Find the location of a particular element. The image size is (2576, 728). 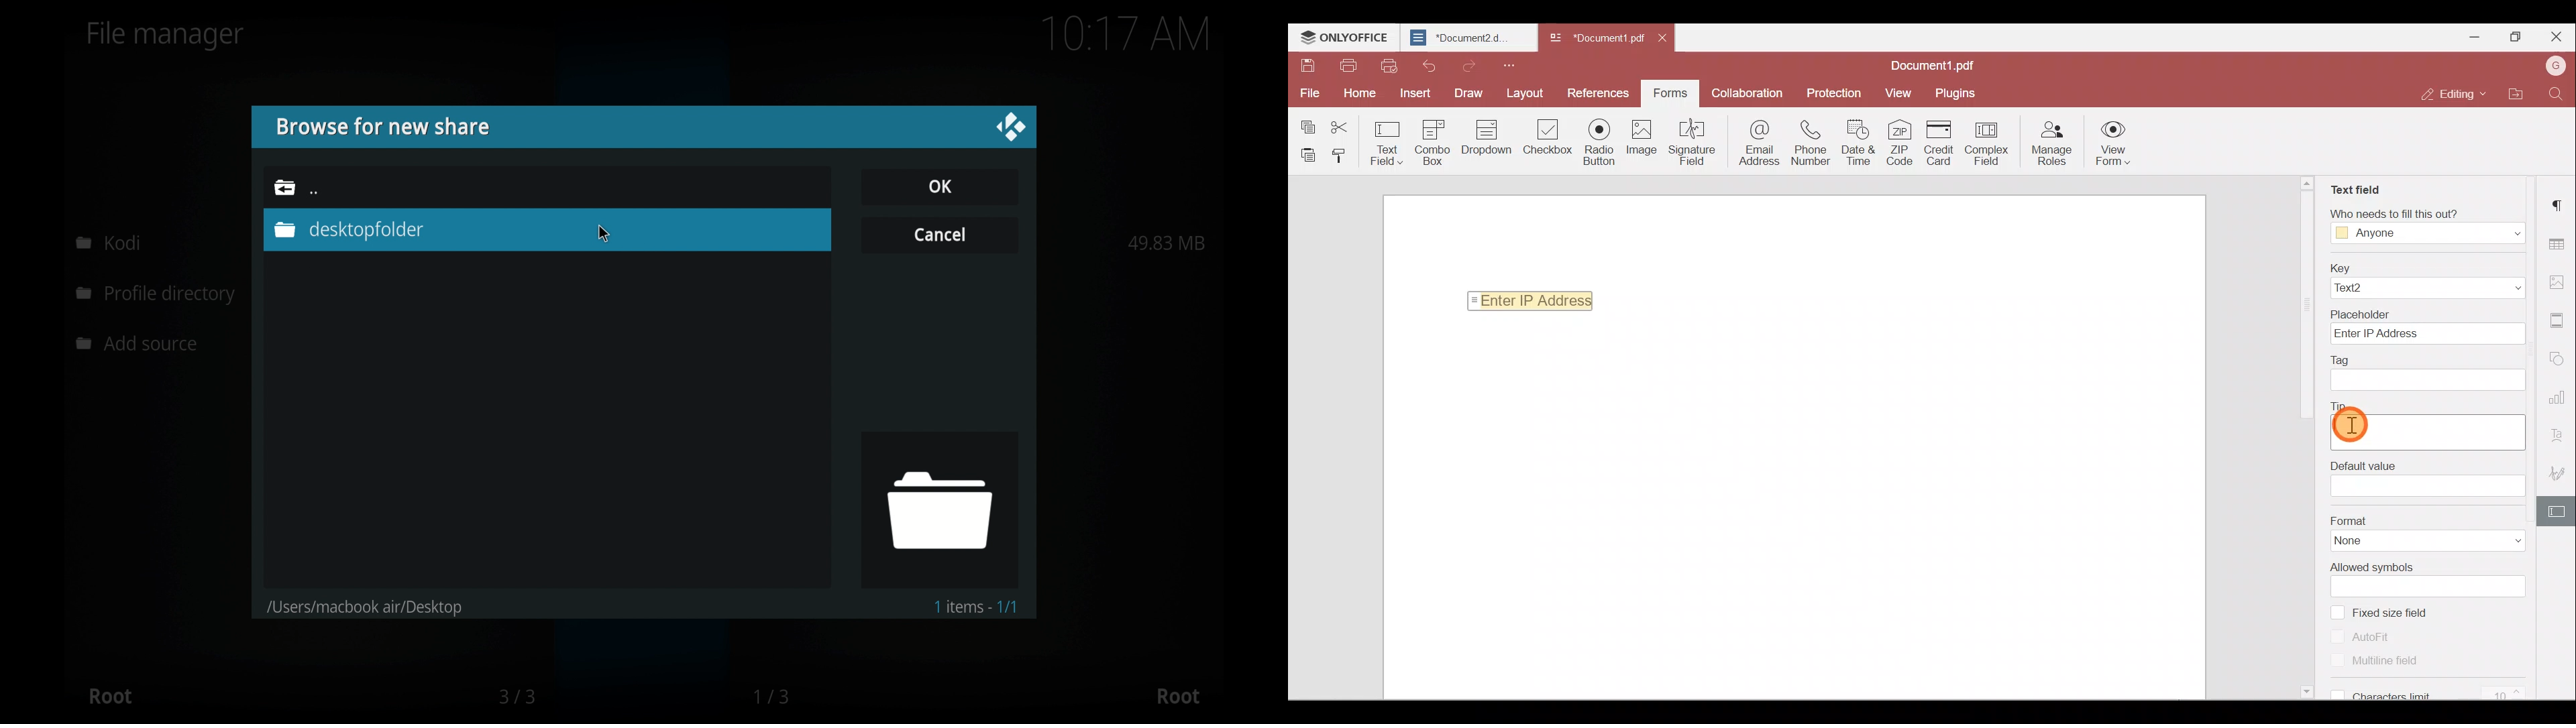

Auto fit is located at coordinates (2380, 636).